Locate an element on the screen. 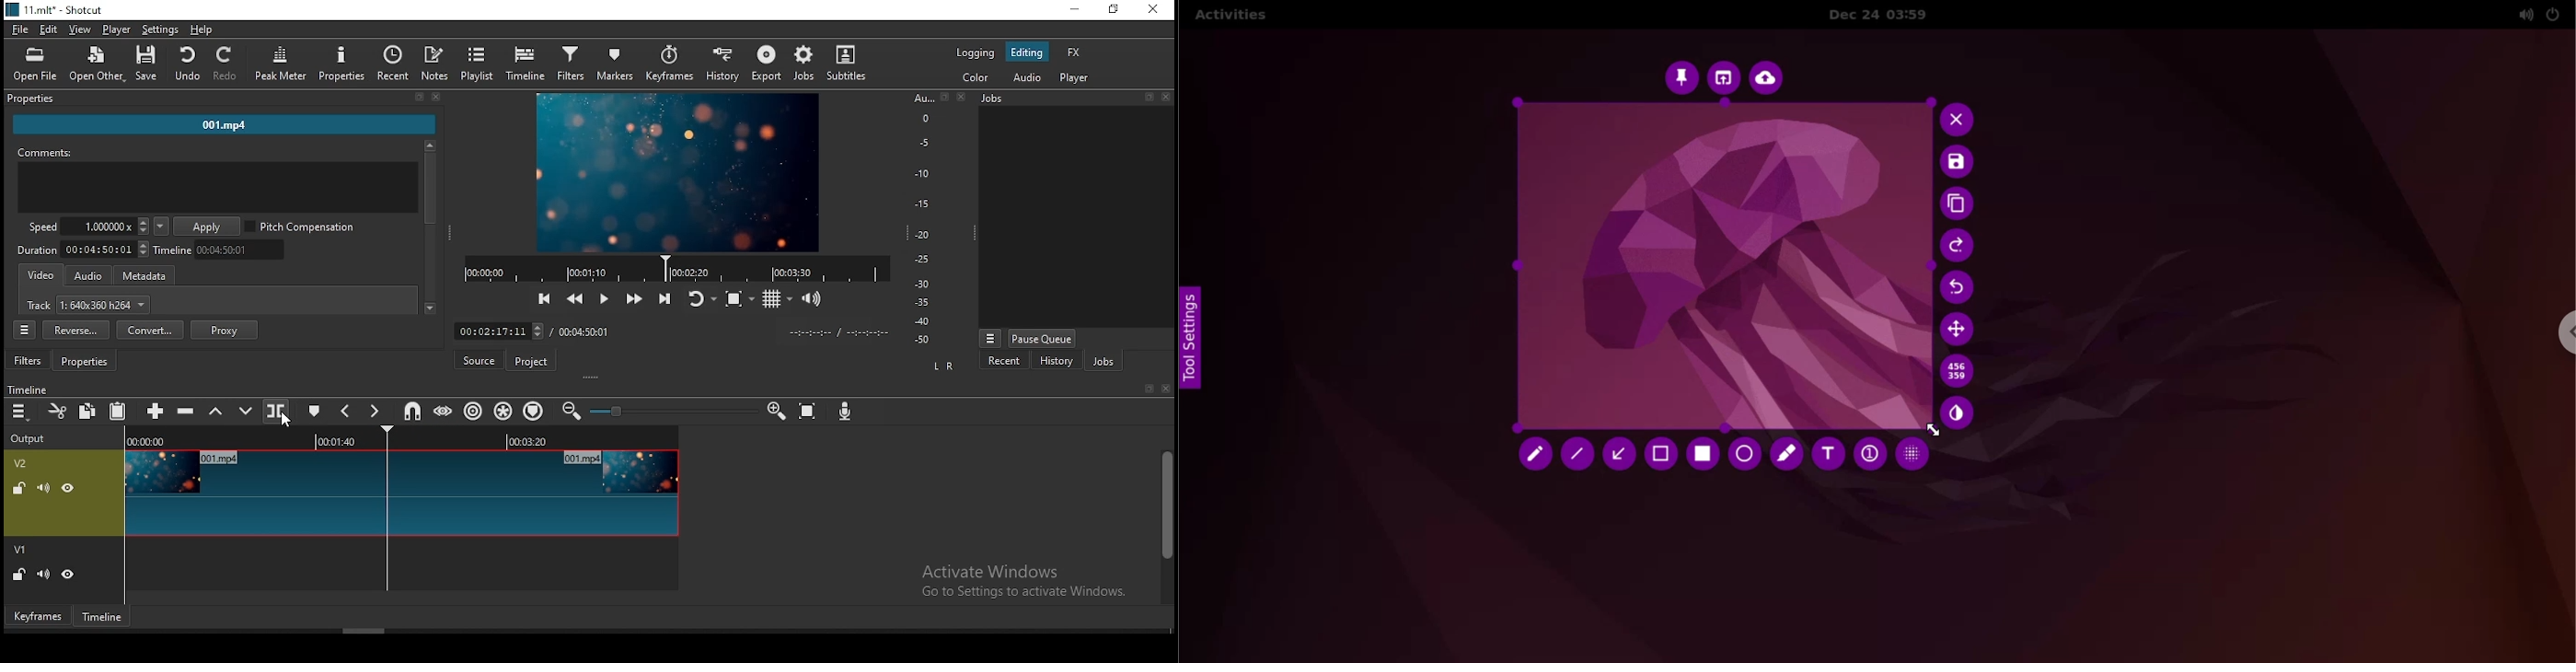  reverse is located at coordinates (75, 331).